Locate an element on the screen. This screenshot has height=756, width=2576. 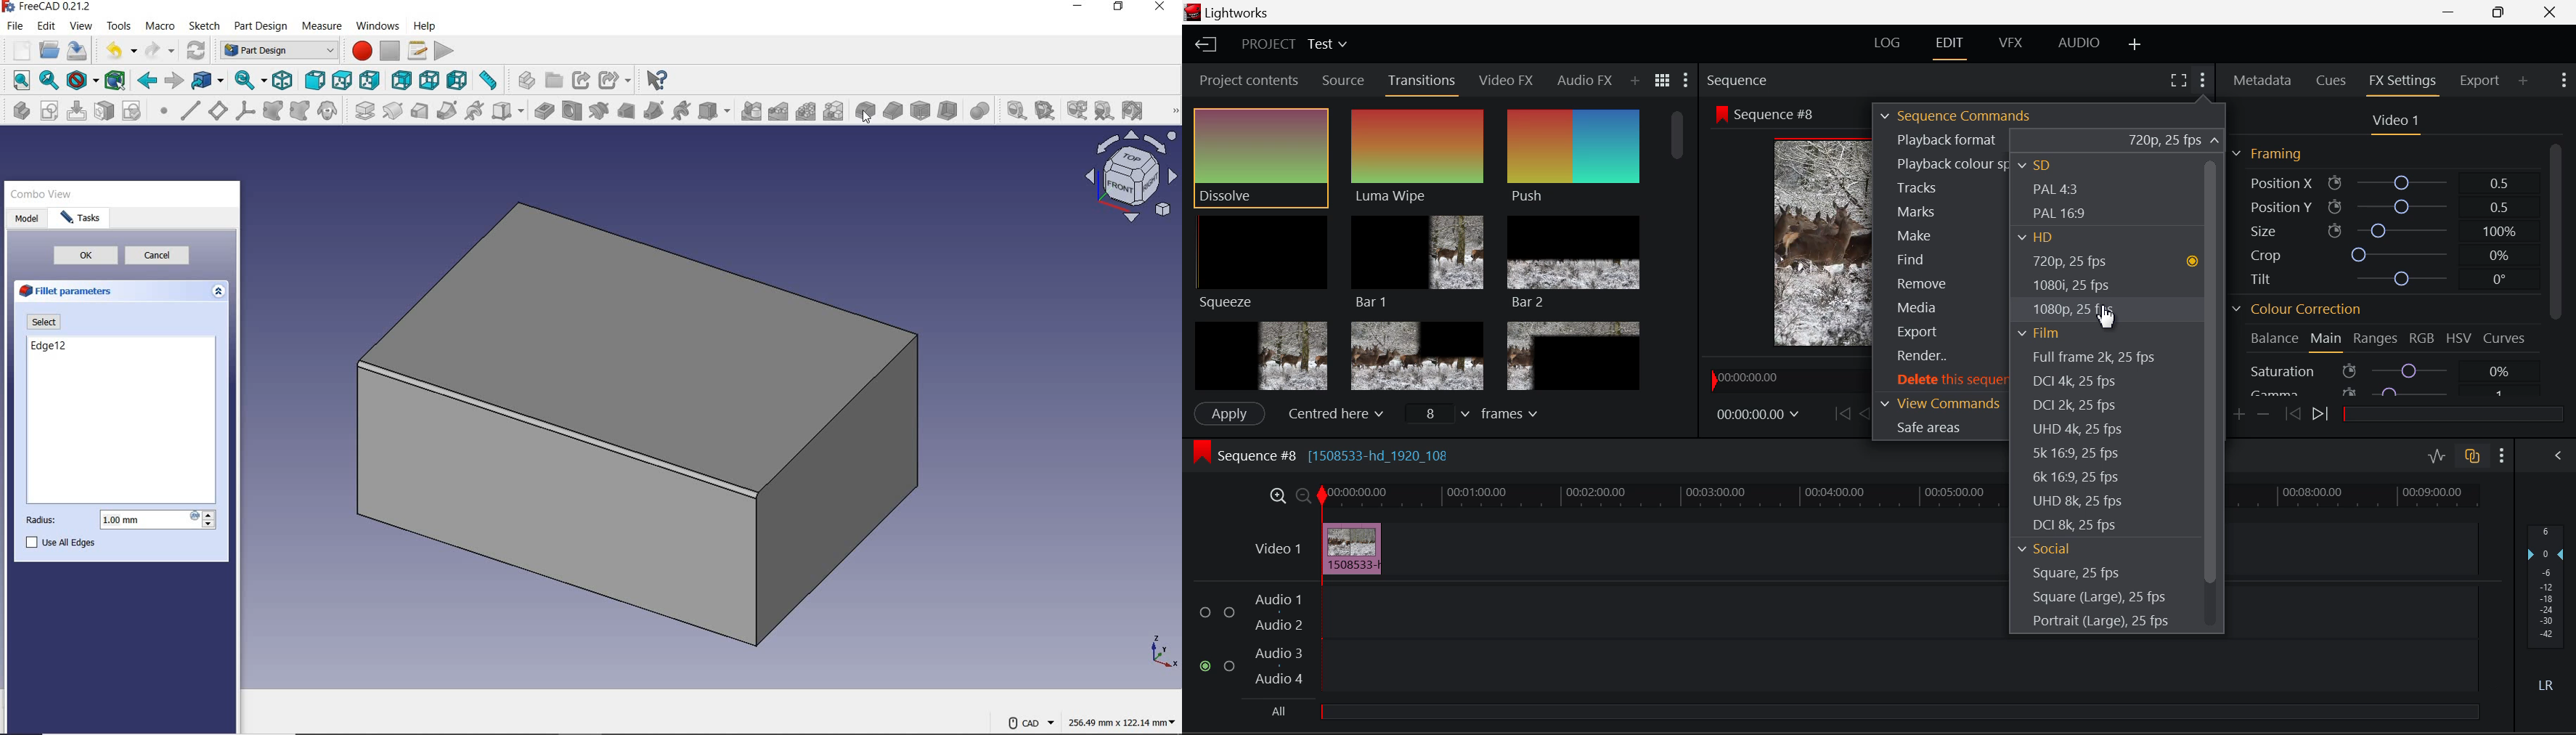
macro recording is located at coordinates (360, 51).